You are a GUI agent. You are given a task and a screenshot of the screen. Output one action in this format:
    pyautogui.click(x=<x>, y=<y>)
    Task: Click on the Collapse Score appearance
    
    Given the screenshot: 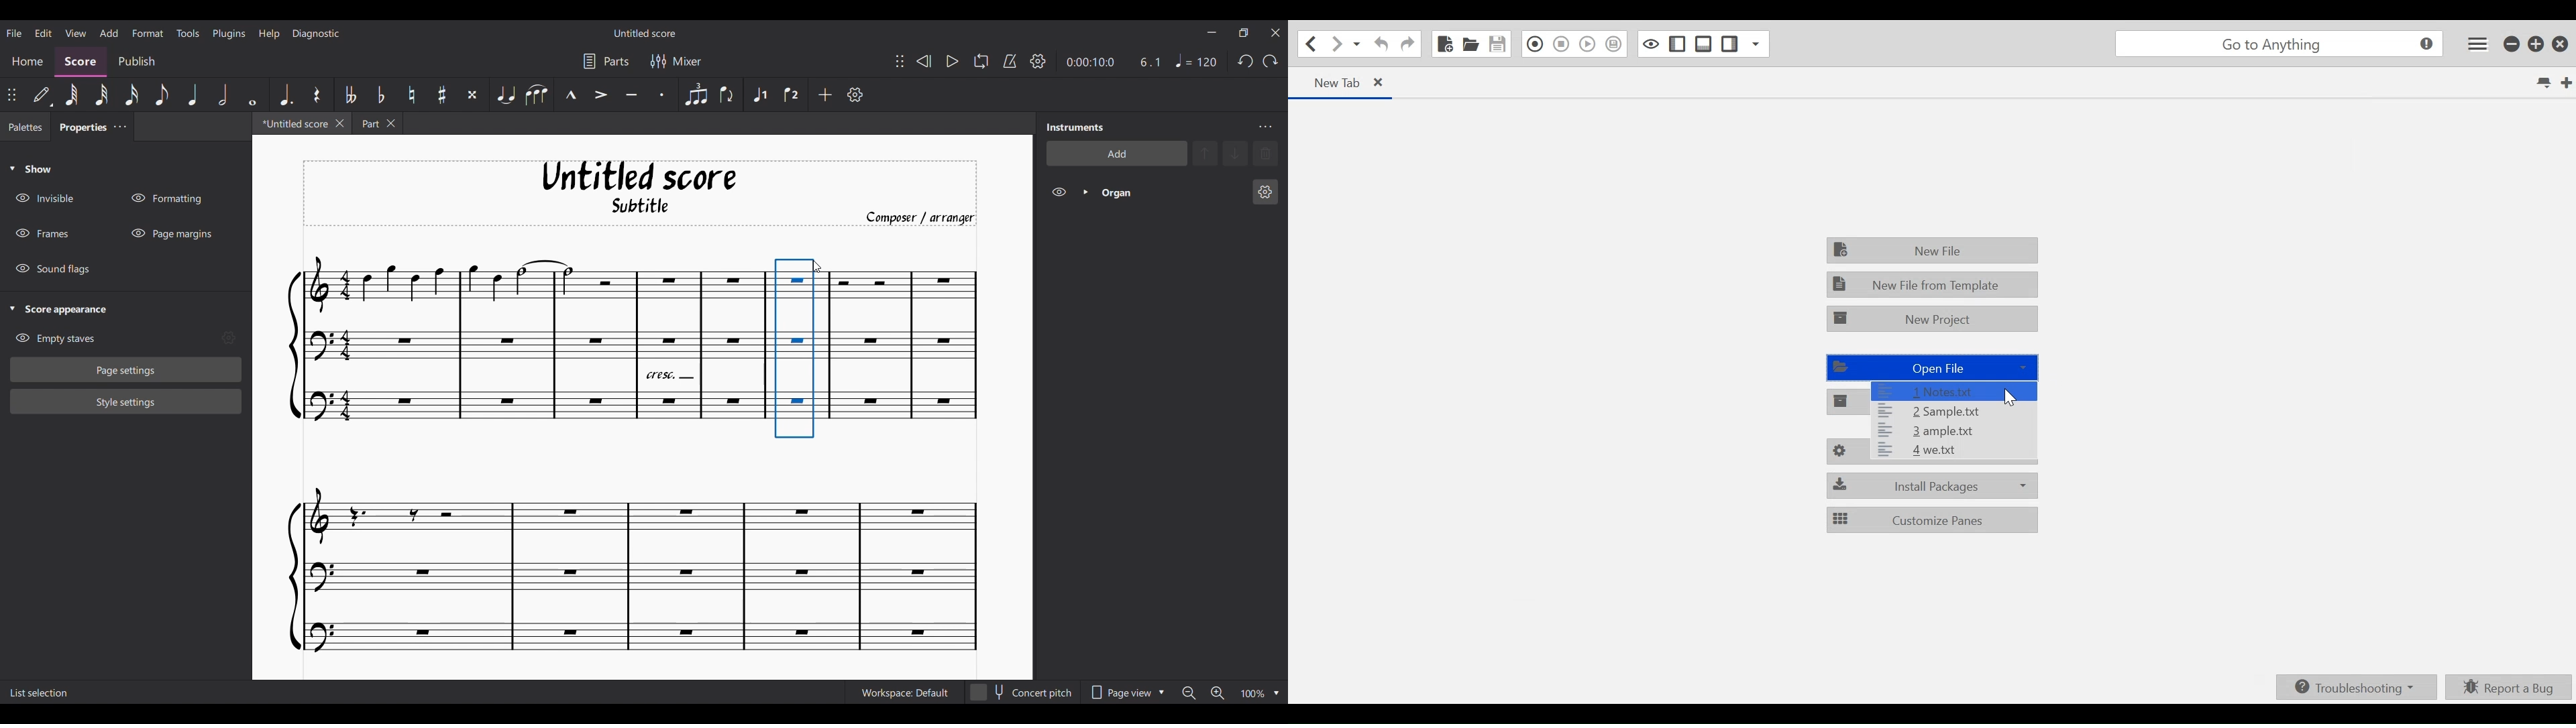 What is the action you would take?
    pyautogui.click(x=59, y=310)
    